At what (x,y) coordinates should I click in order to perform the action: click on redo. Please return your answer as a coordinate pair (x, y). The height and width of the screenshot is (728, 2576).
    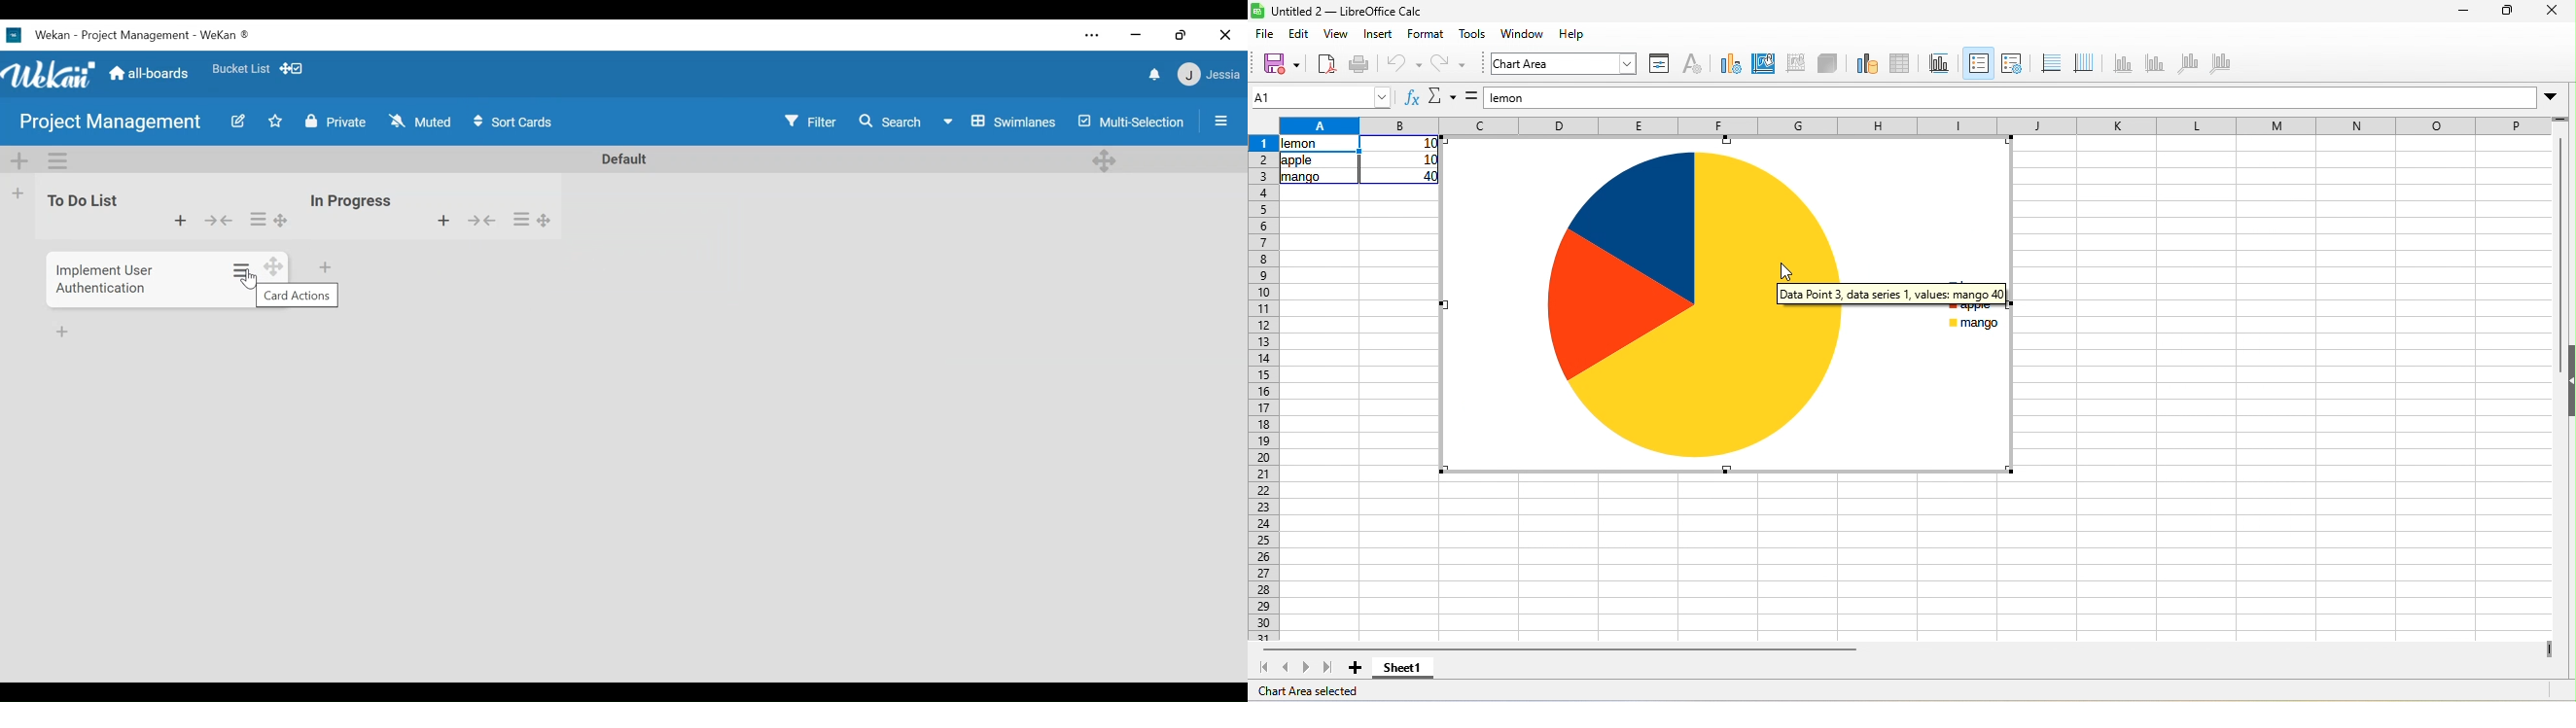
    Looking at the image, I should click on (1454, 65).